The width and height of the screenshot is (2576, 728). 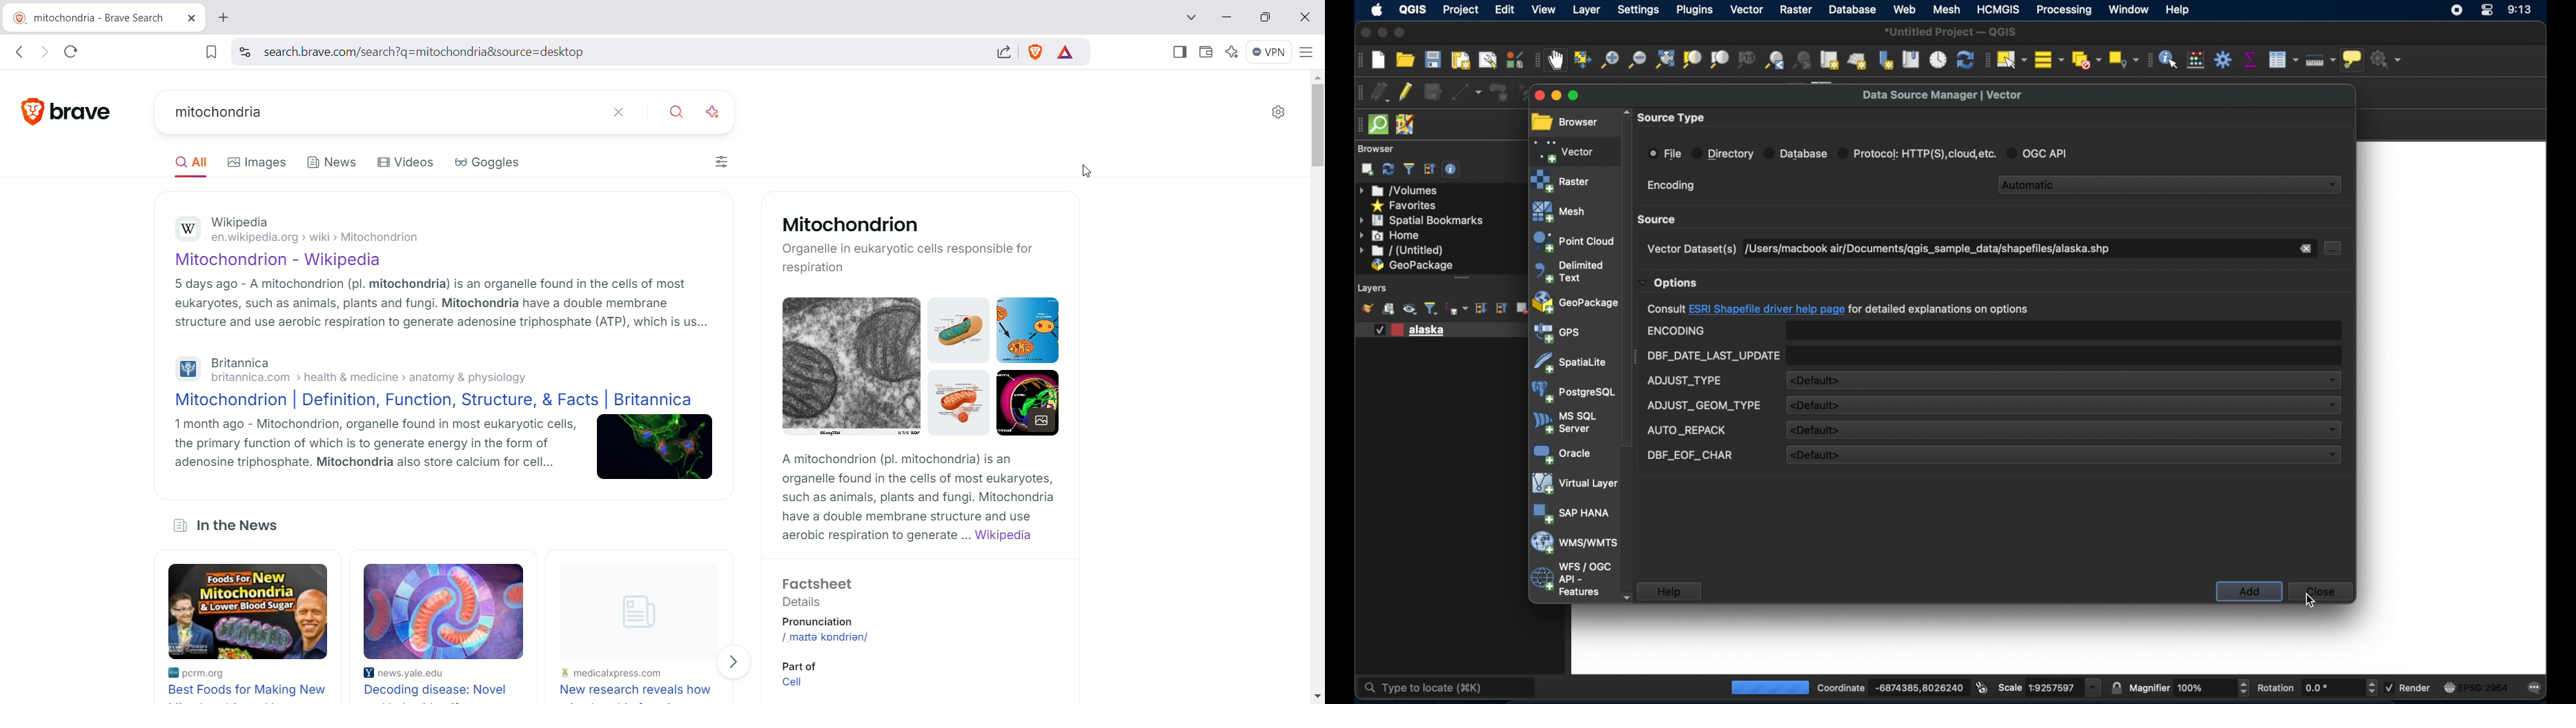 What do you see at coordinates (30, 115) in the screenshot?
I see `brave logo` at bounding box center [30, 115].